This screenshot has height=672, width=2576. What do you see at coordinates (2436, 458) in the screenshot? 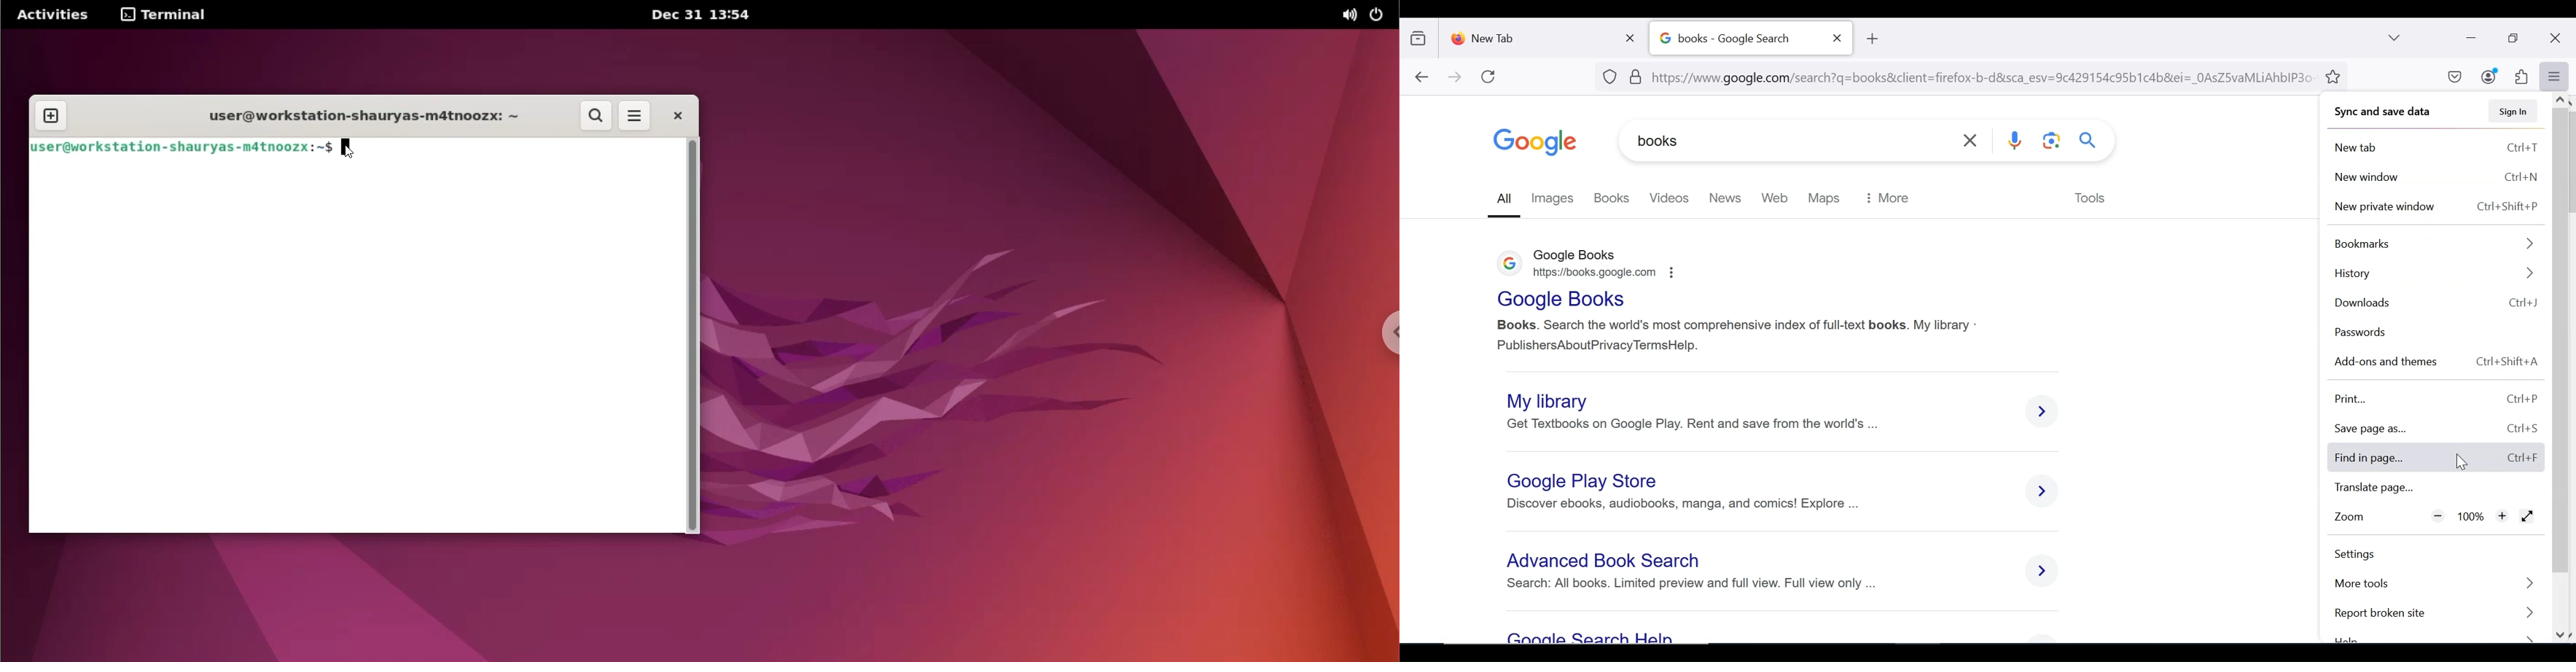
I see `print` at bounding box center [2436, 458].